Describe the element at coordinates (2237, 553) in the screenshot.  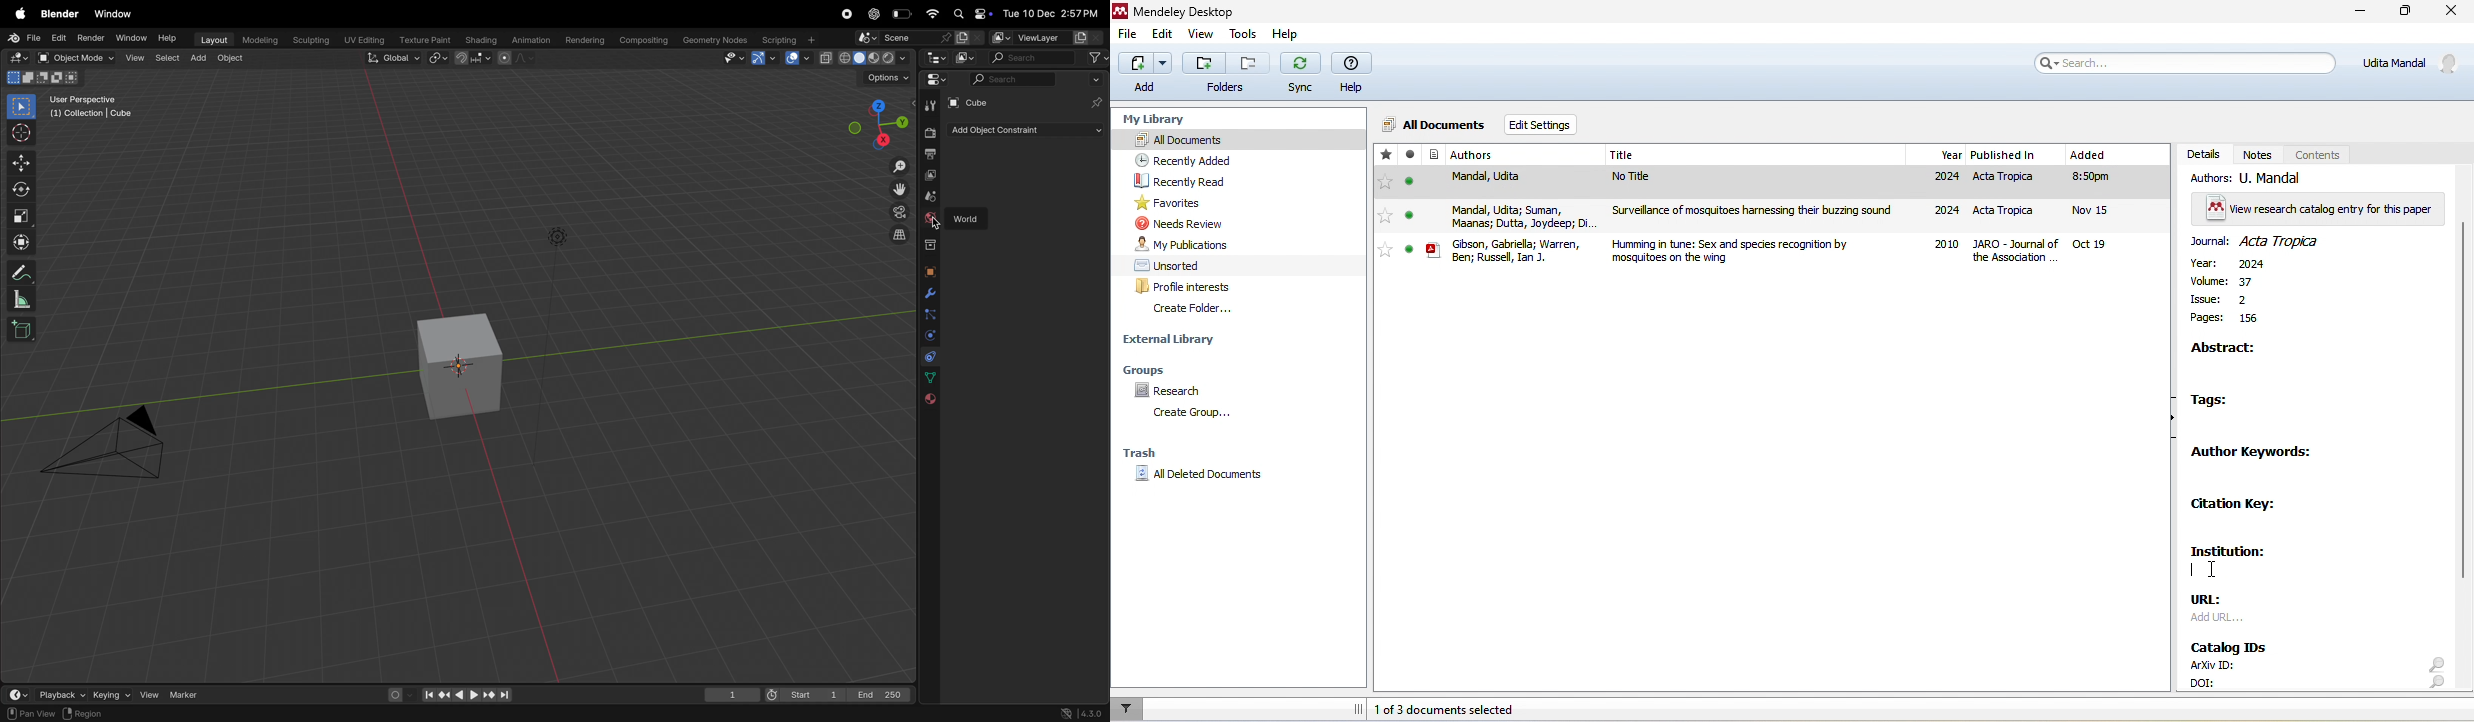
I see `institution` at that location.